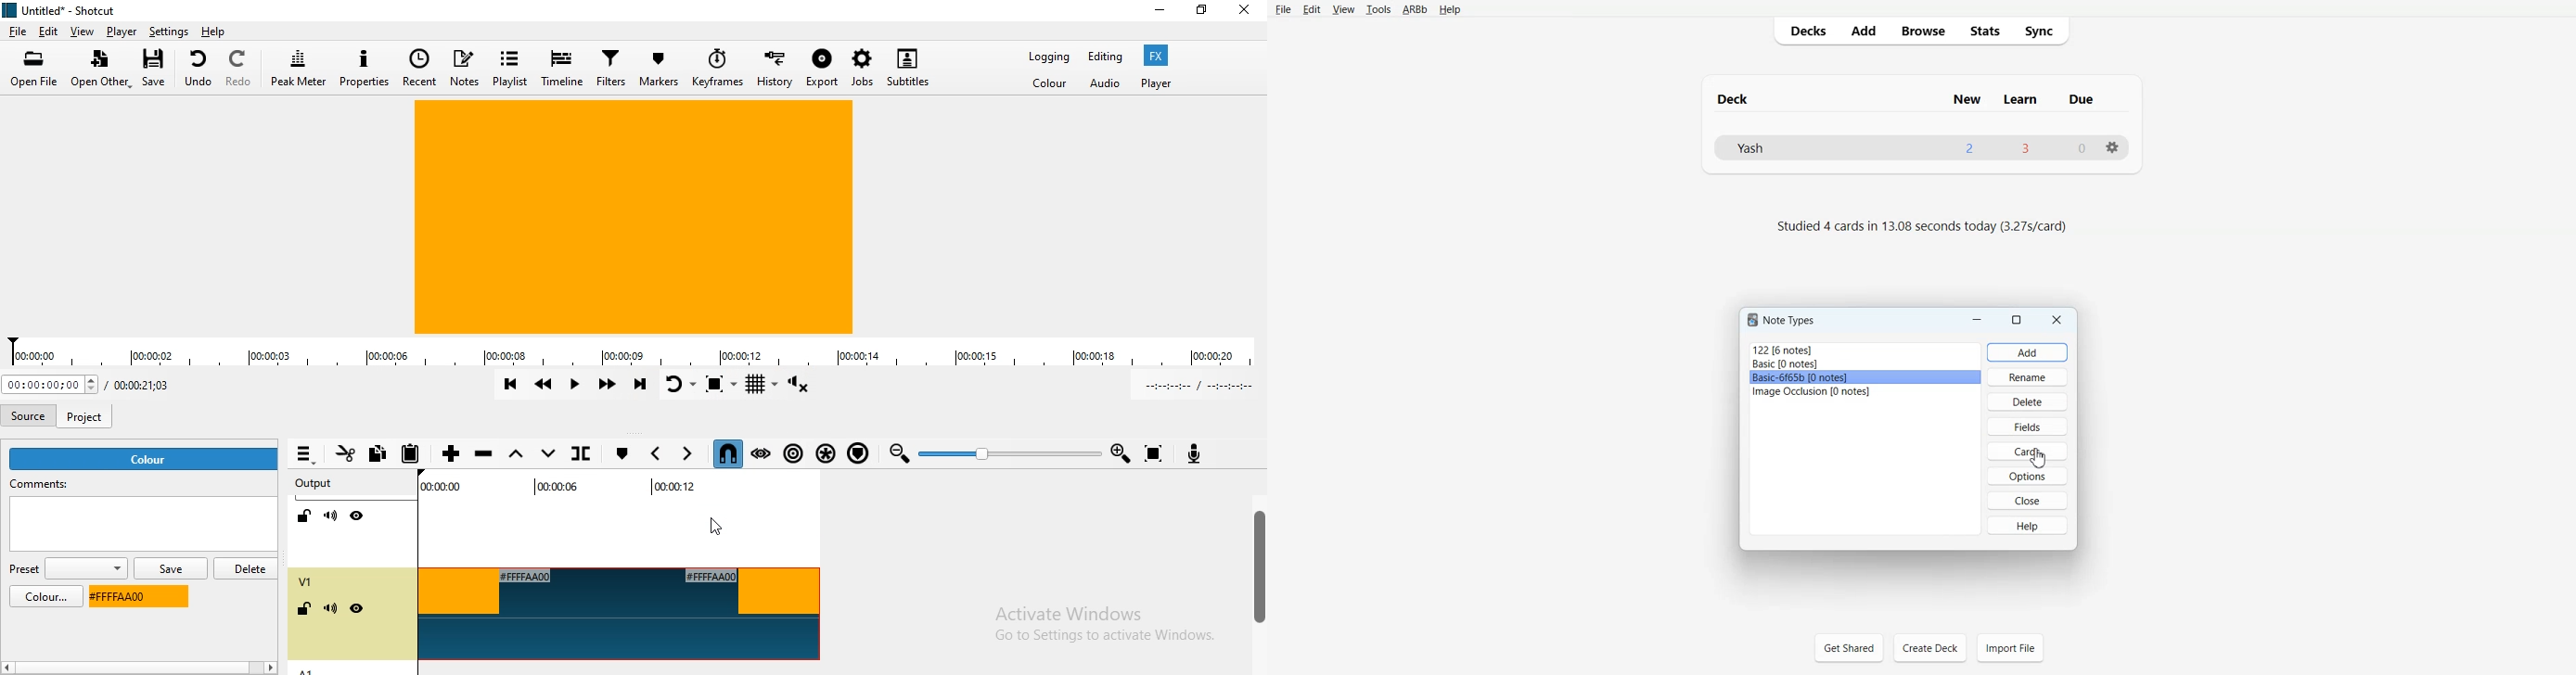 This screenshot has width=2576, height=700. I want to click on File, so click(17, 32).